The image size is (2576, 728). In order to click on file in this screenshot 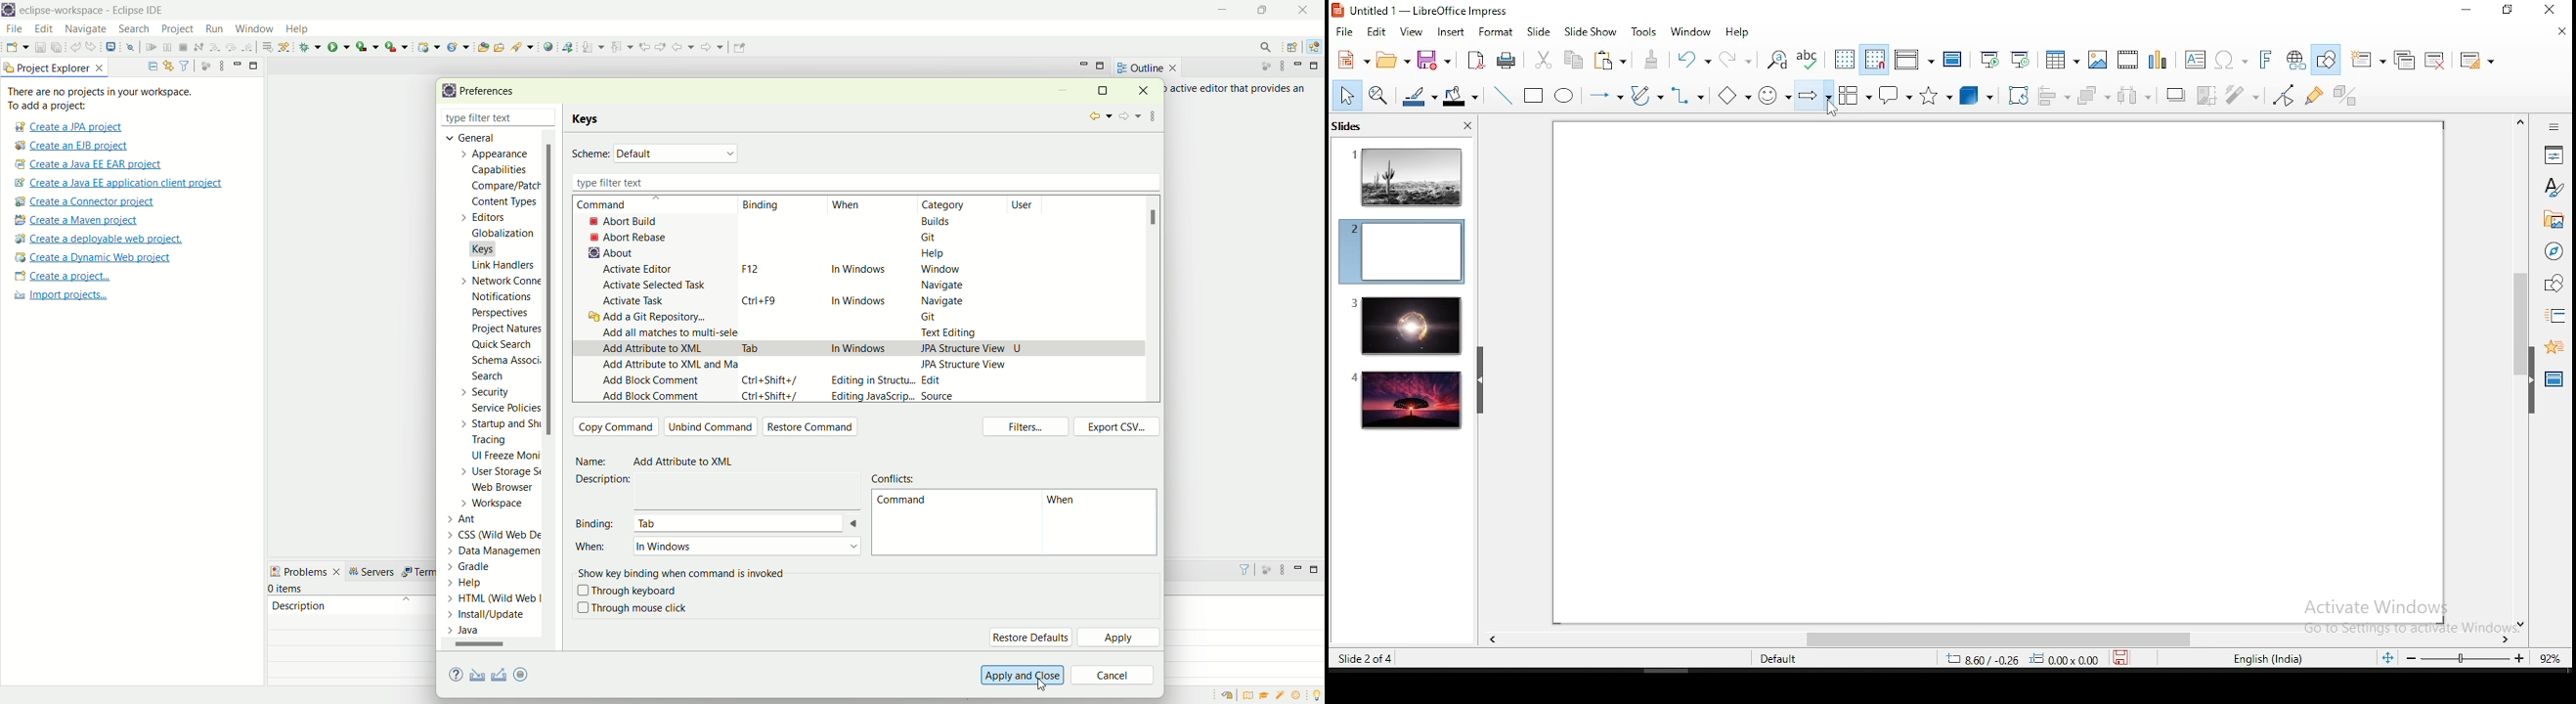, I will do `click(1344, 32)`.